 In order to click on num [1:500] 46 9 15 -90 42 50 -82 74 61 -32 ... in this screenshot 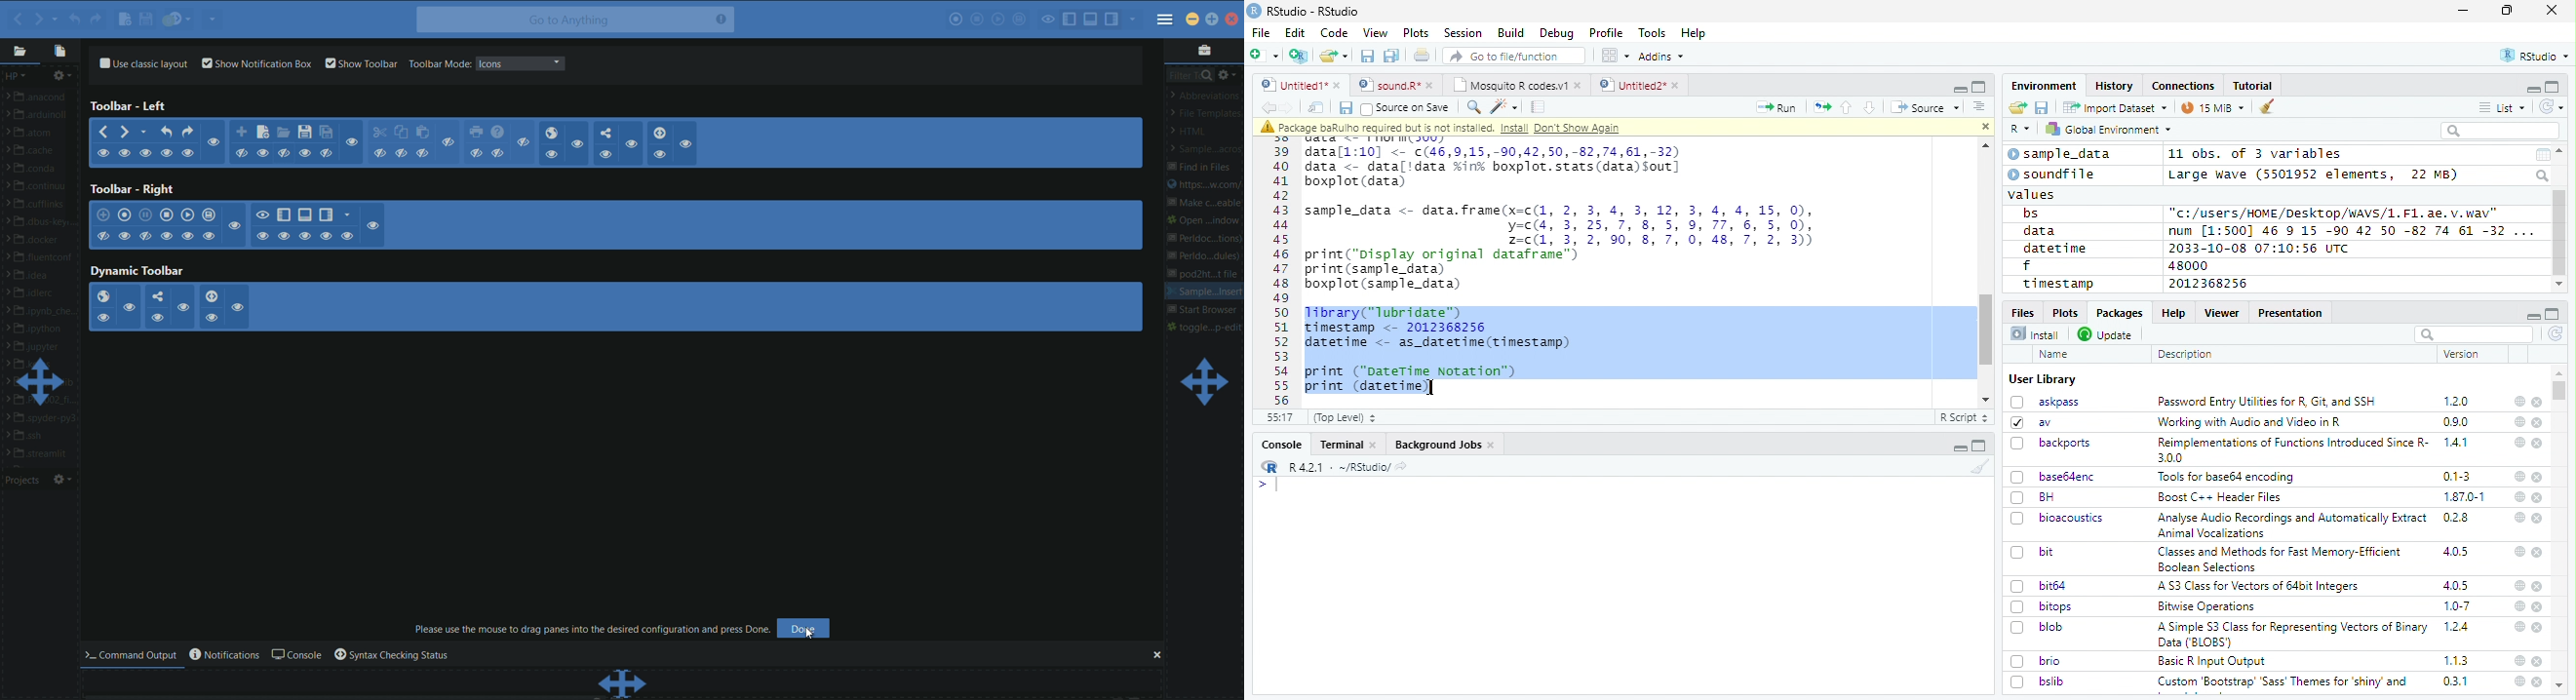, I will do `click(2351, 230)`.